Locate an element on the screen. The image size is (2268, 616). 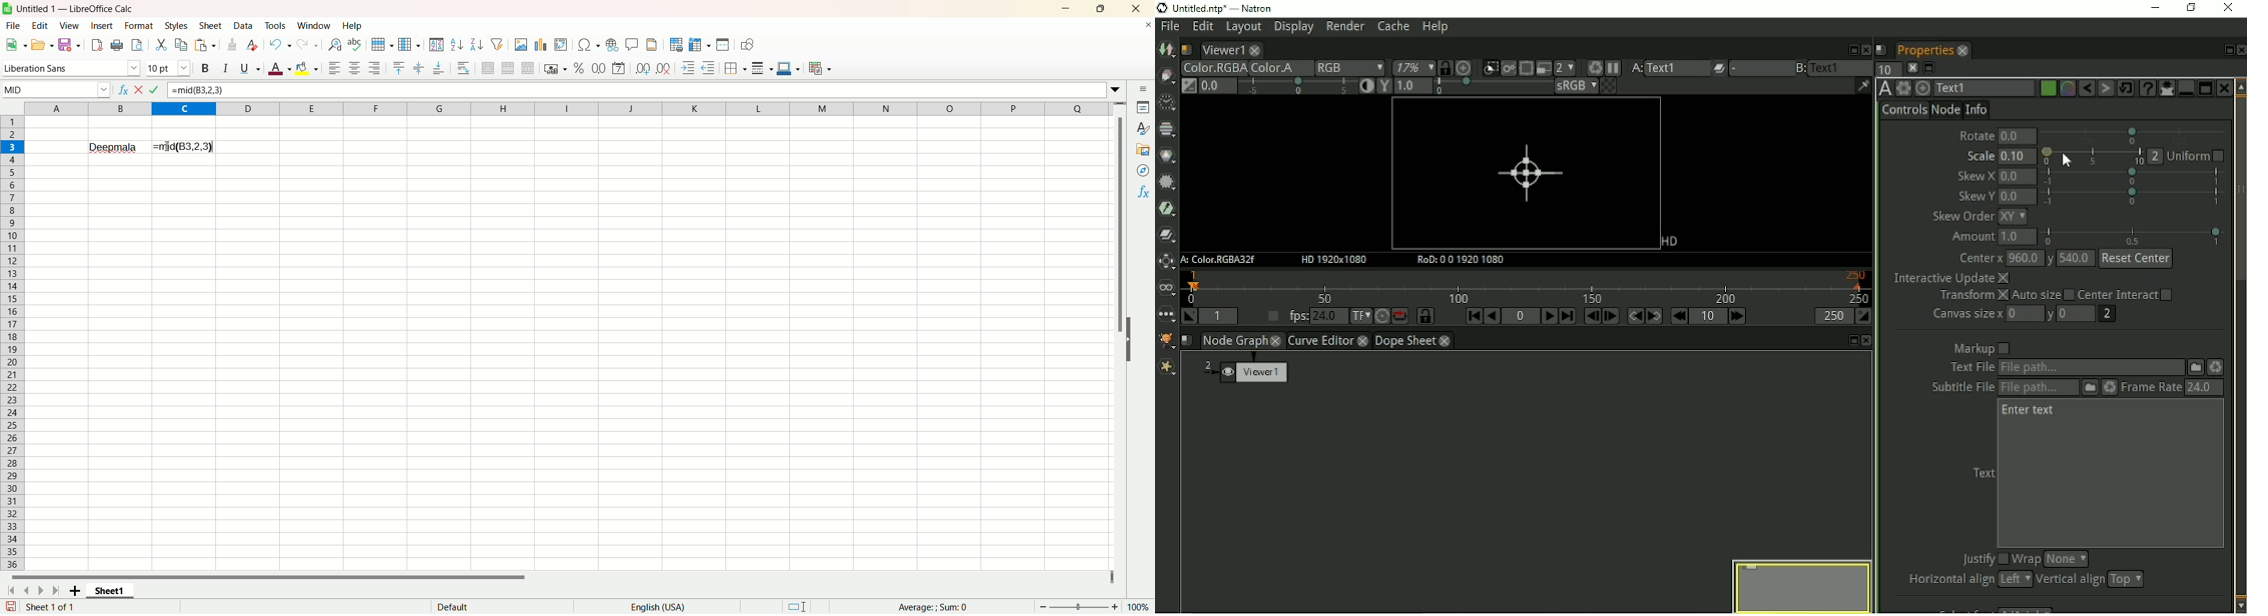
Wrap text is located at coordinates (464, 67).